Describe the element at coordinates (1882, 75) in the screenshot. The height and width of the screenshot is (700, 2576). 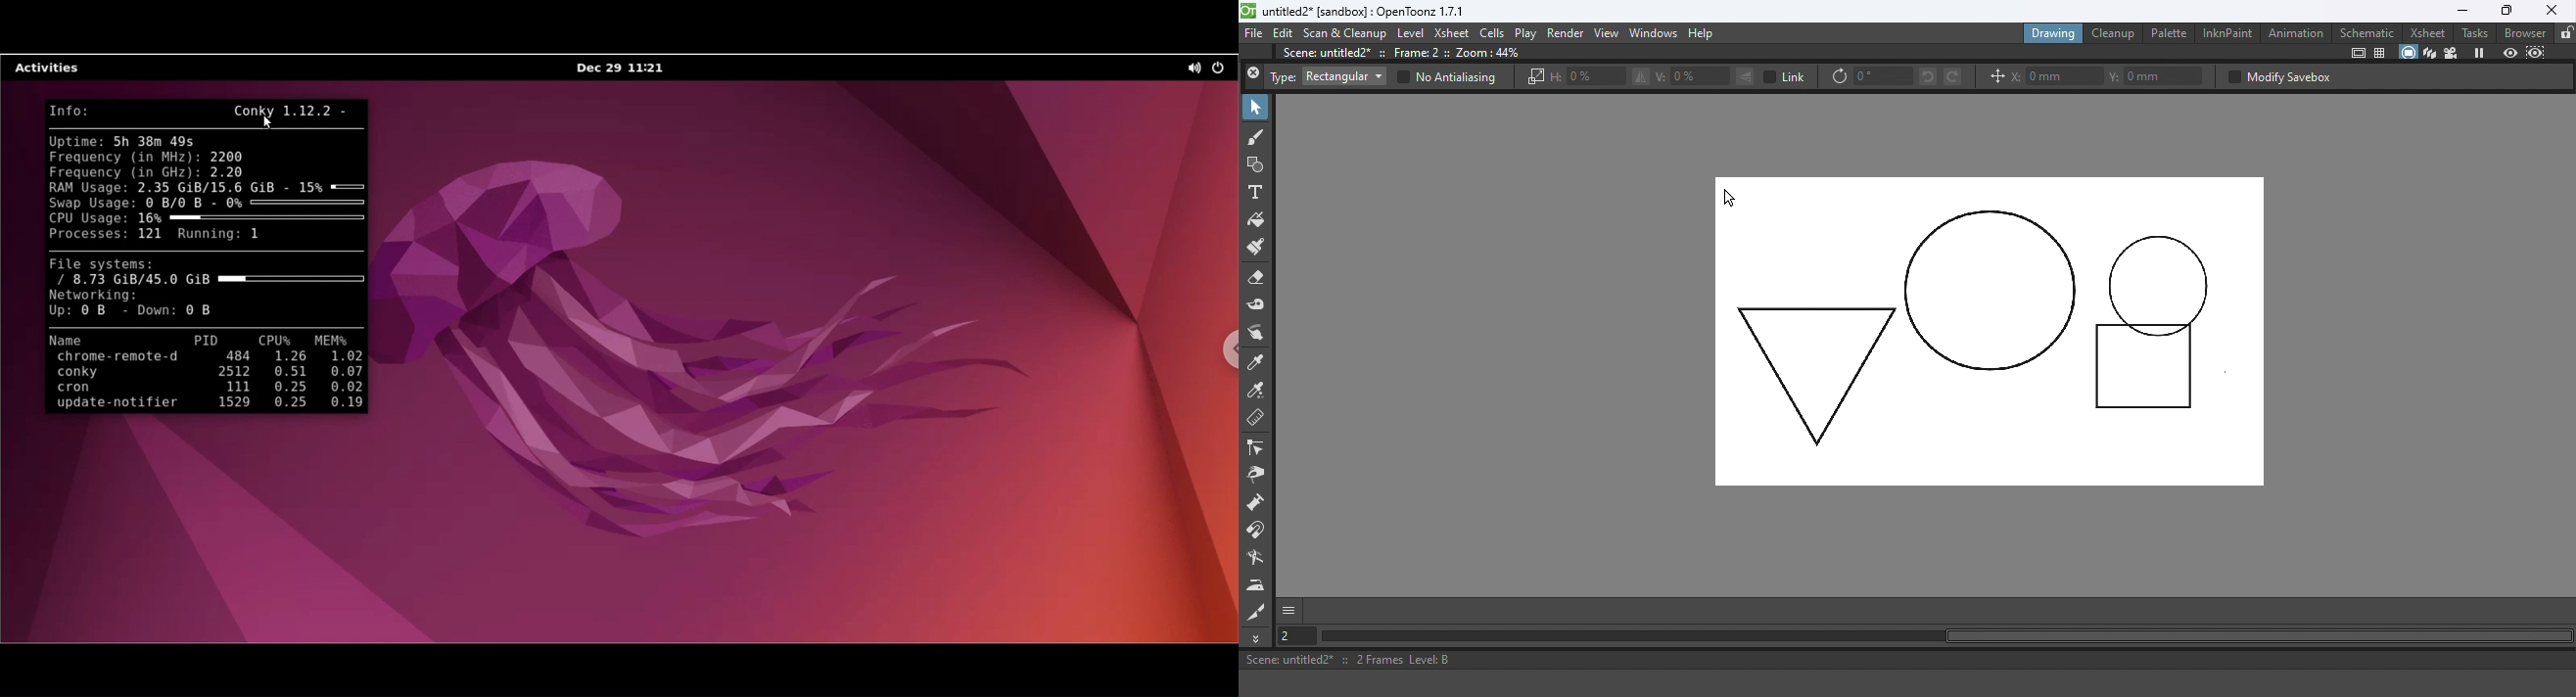
I see `0` at that location.